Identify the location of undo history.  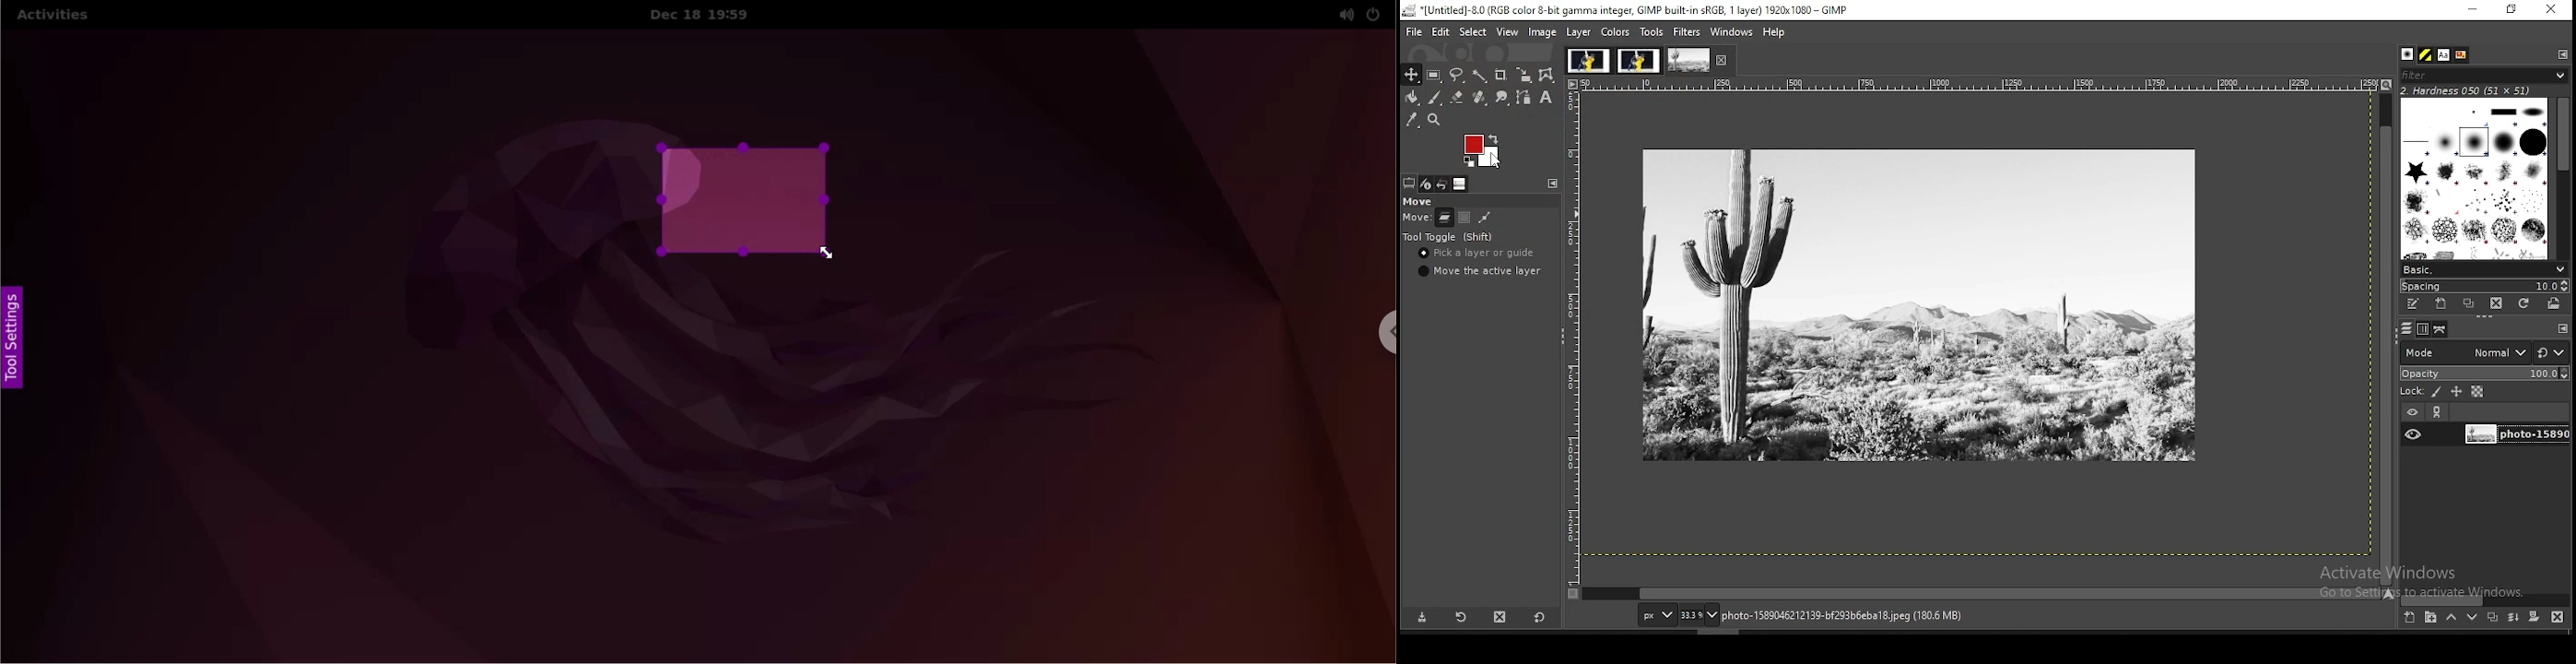
(1444, 184).